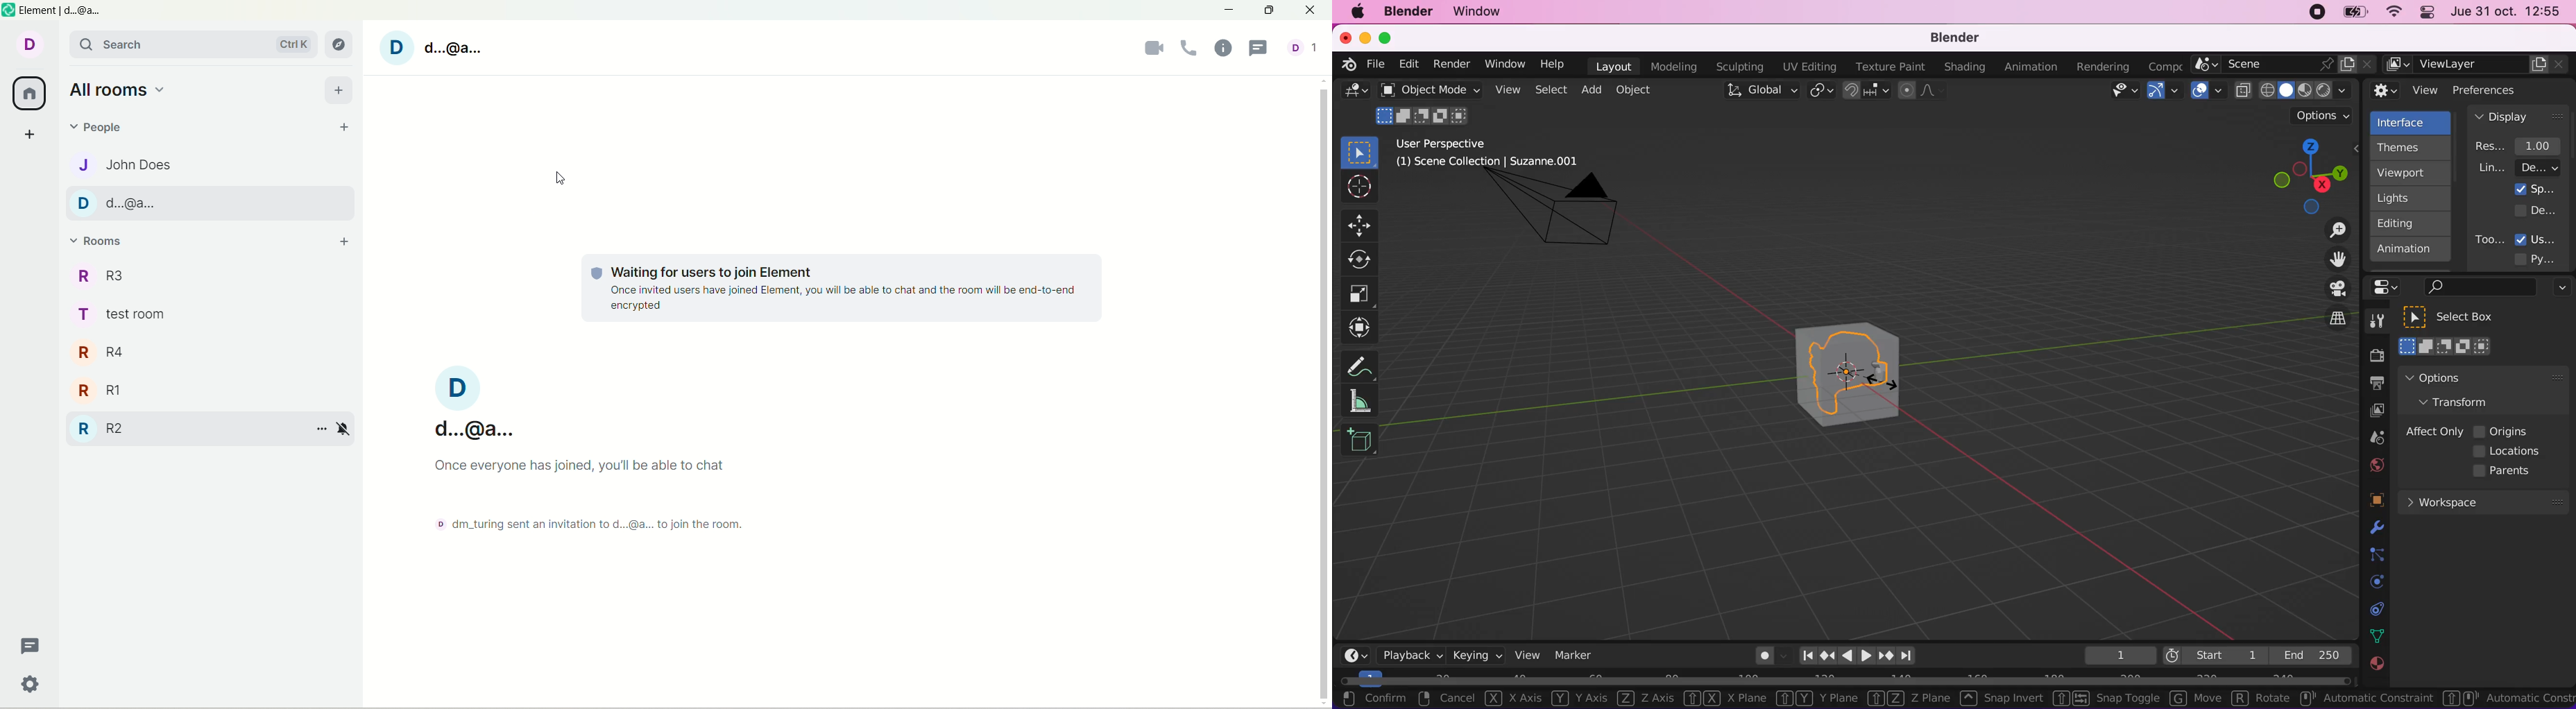 The width and height of the screenshot is (2576, 728). I want to click on close, so click(1345, 37).